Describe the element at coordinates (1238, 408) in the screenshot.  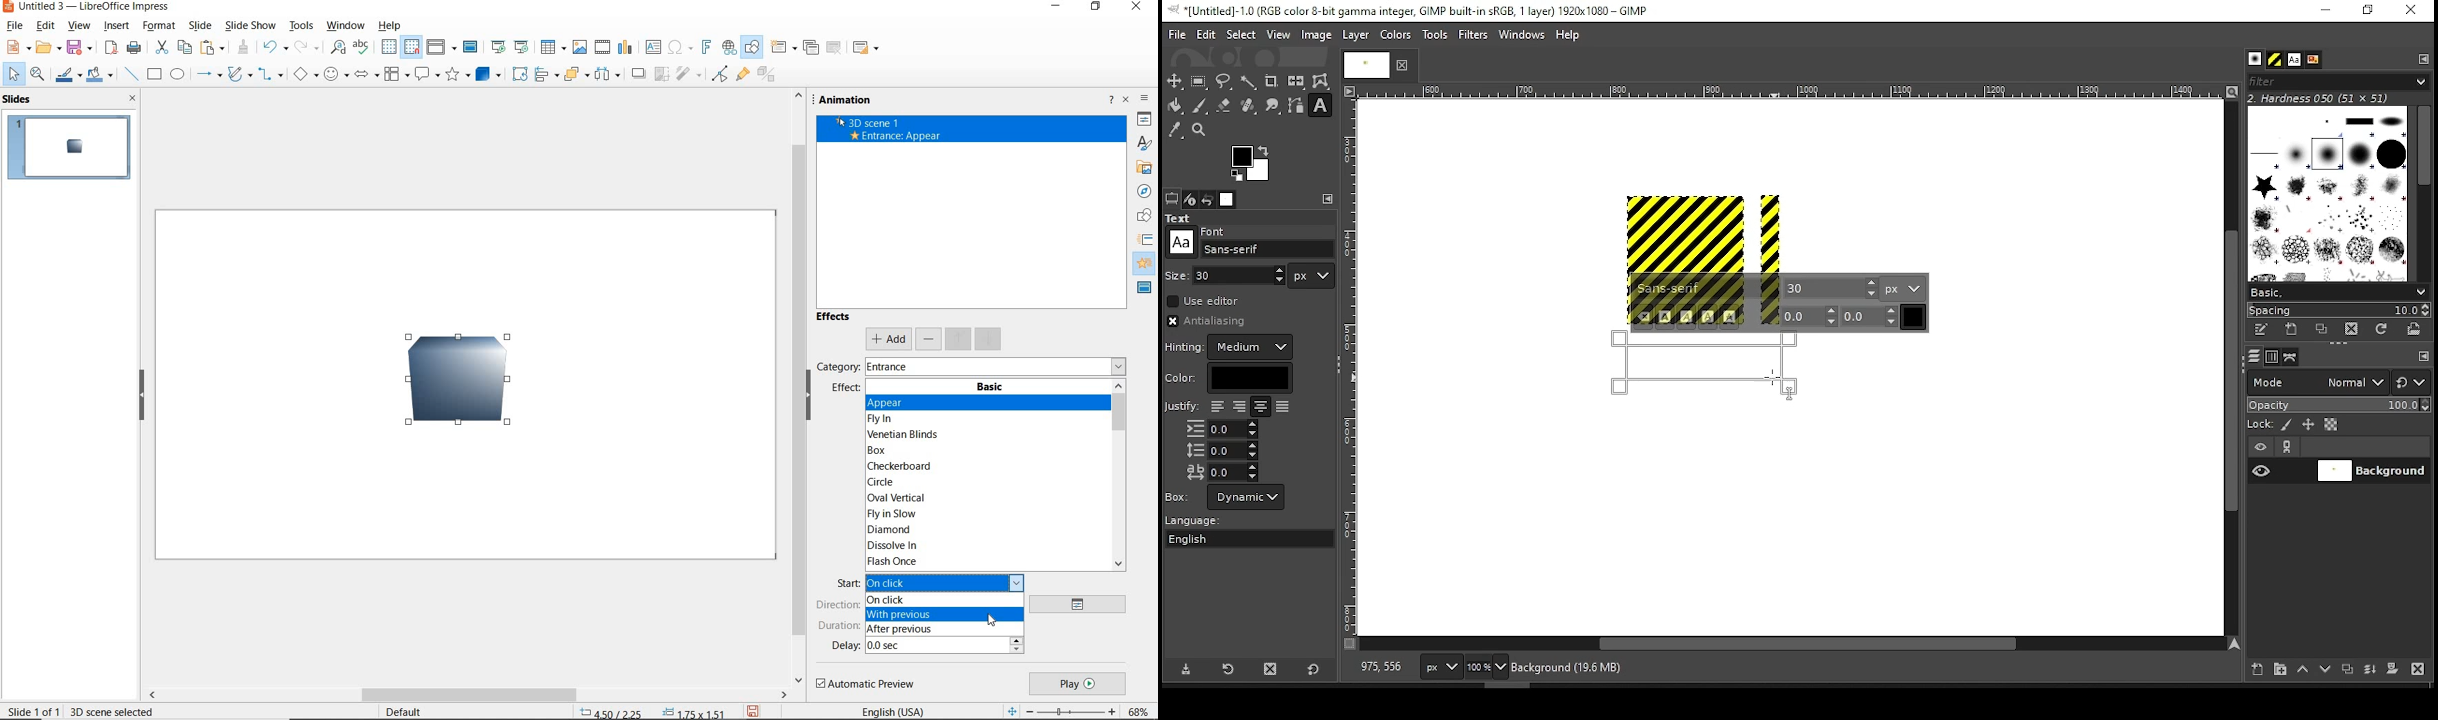
I see `justify right` at that location.